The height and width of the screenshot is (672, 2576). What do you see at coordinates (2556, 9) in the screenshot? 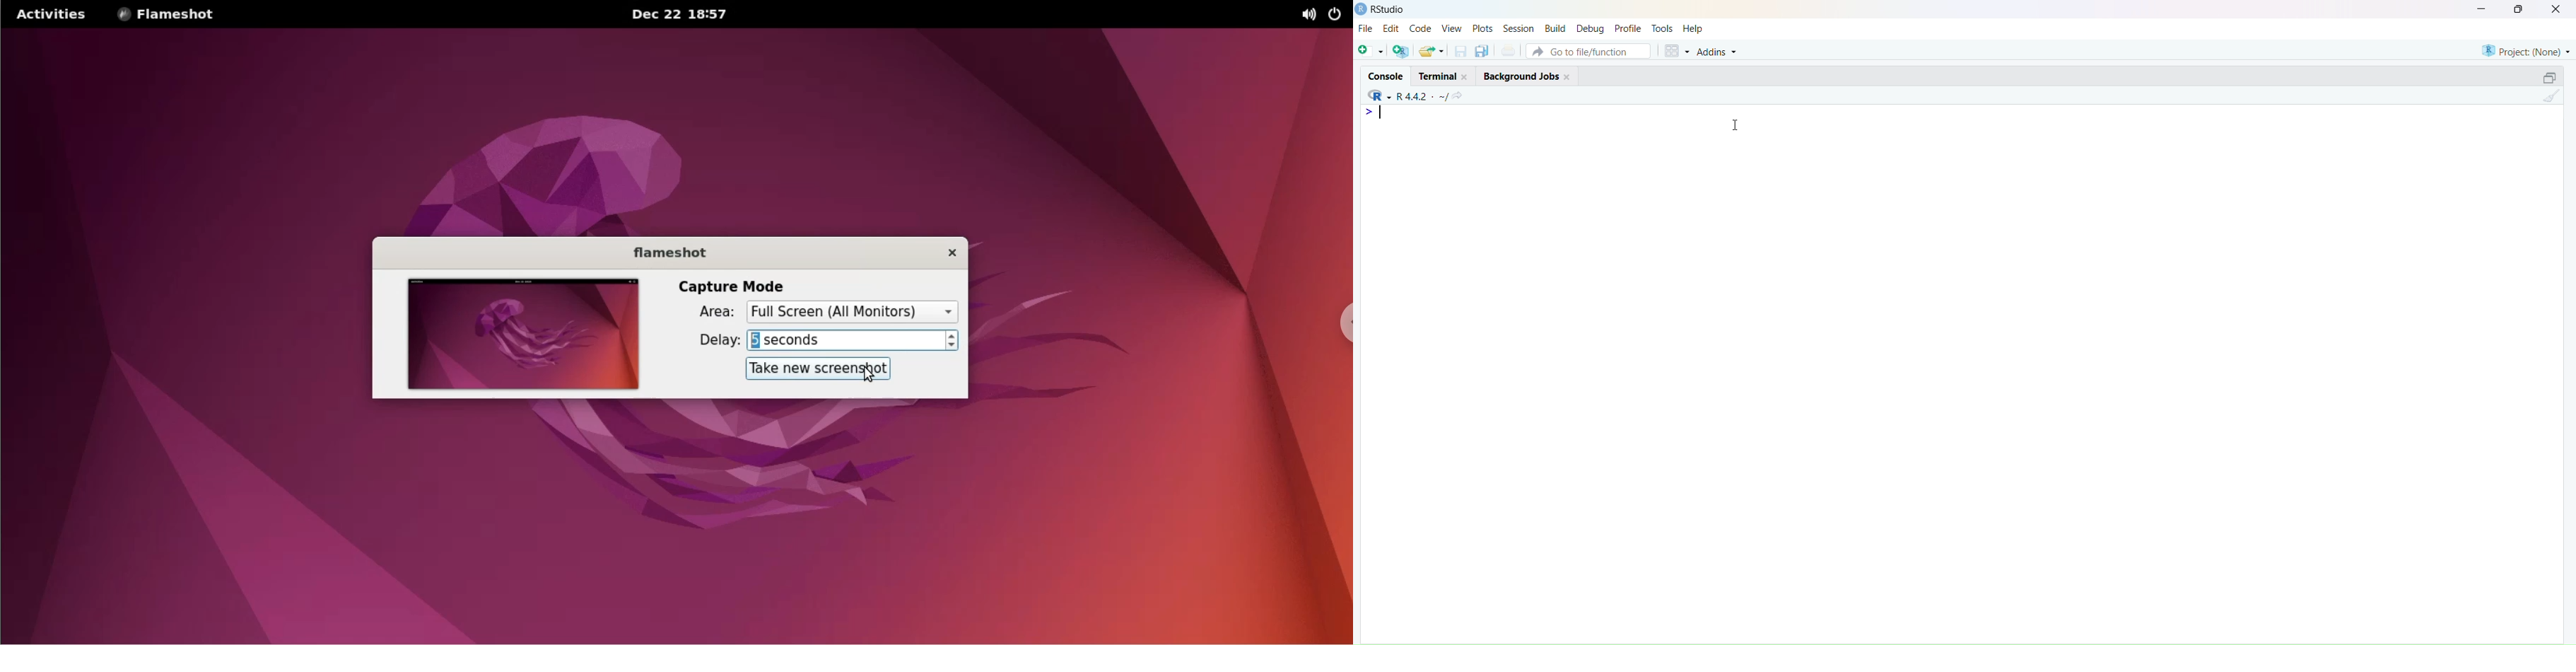
I see `close` at bounding box center [2556, 9].